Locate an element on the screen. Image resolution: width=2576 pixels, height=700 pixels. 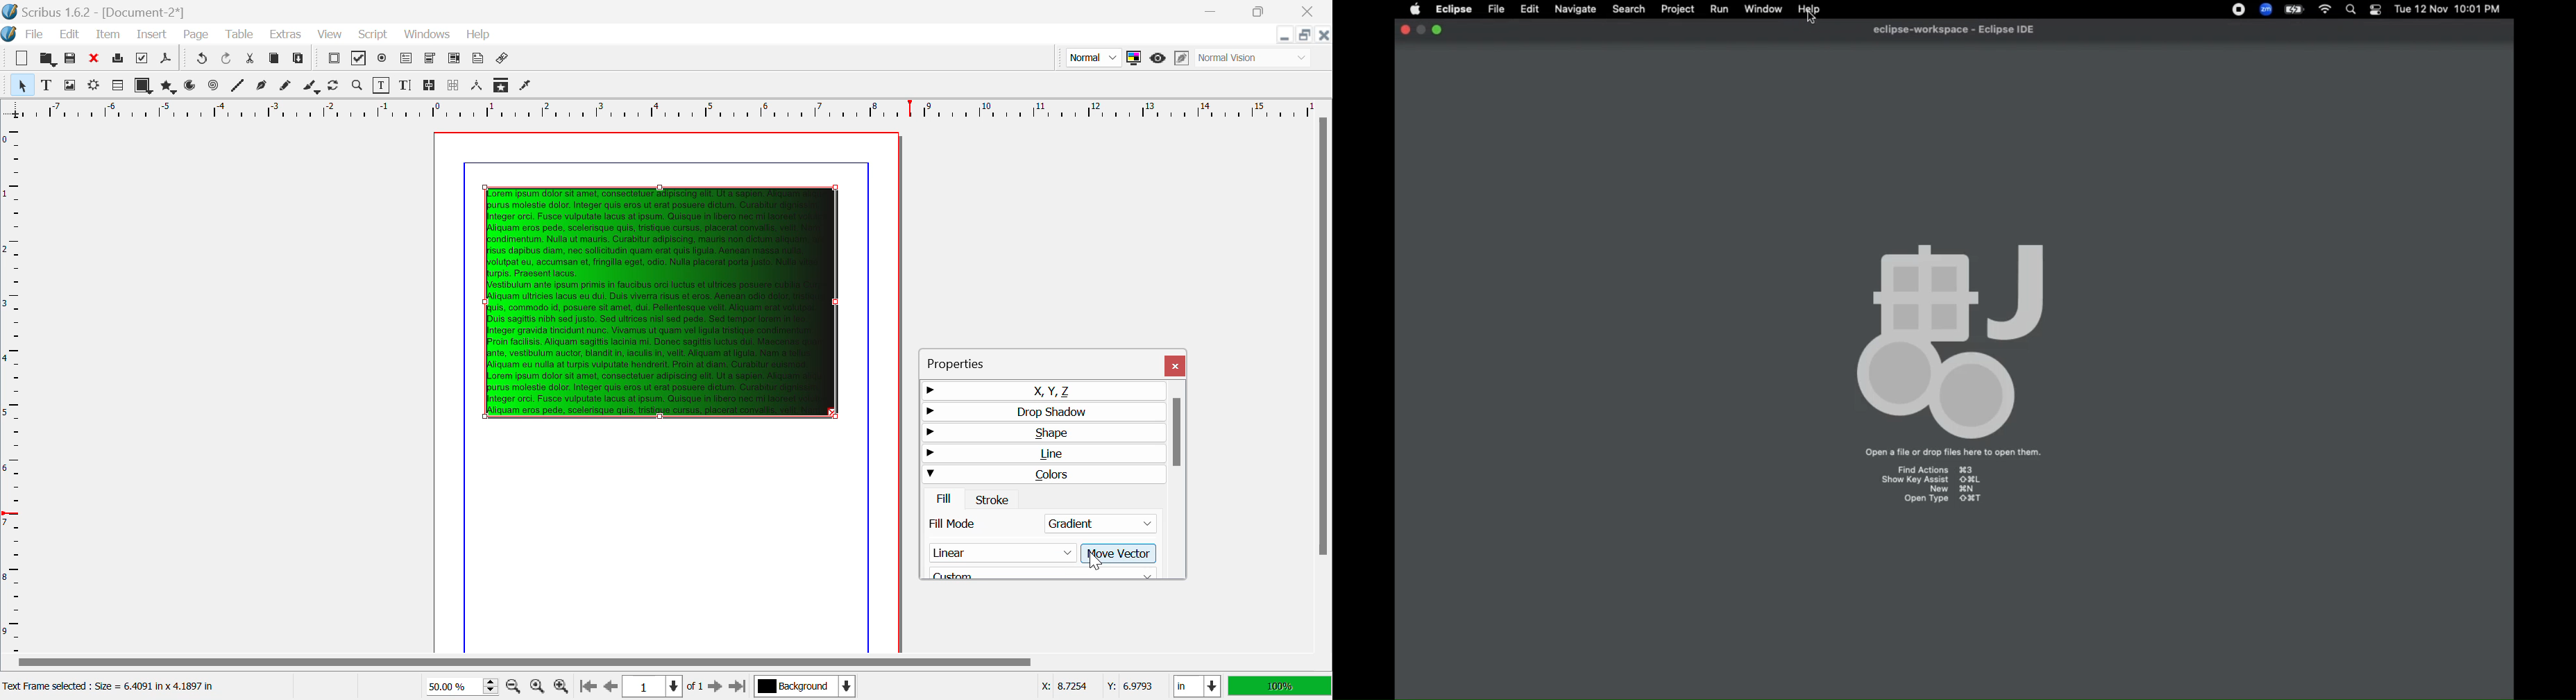
Redo is located at coordinates (200, 60).